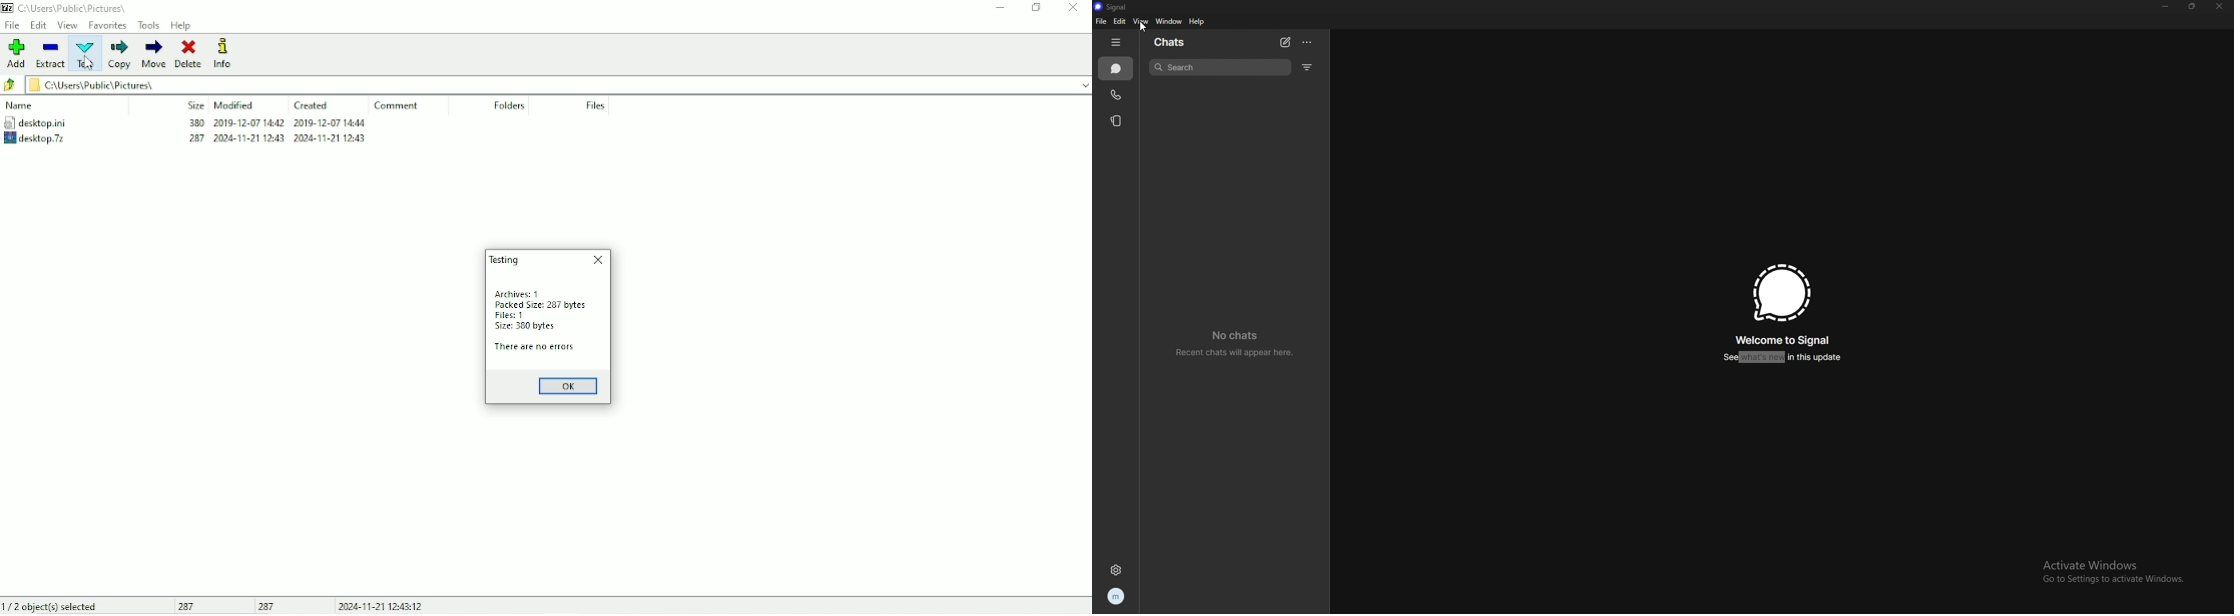 The height and width of the screenshot is (616, 2240). Describe the element at coordinates (186, 605) in the screenshot. I see `287` at that location.